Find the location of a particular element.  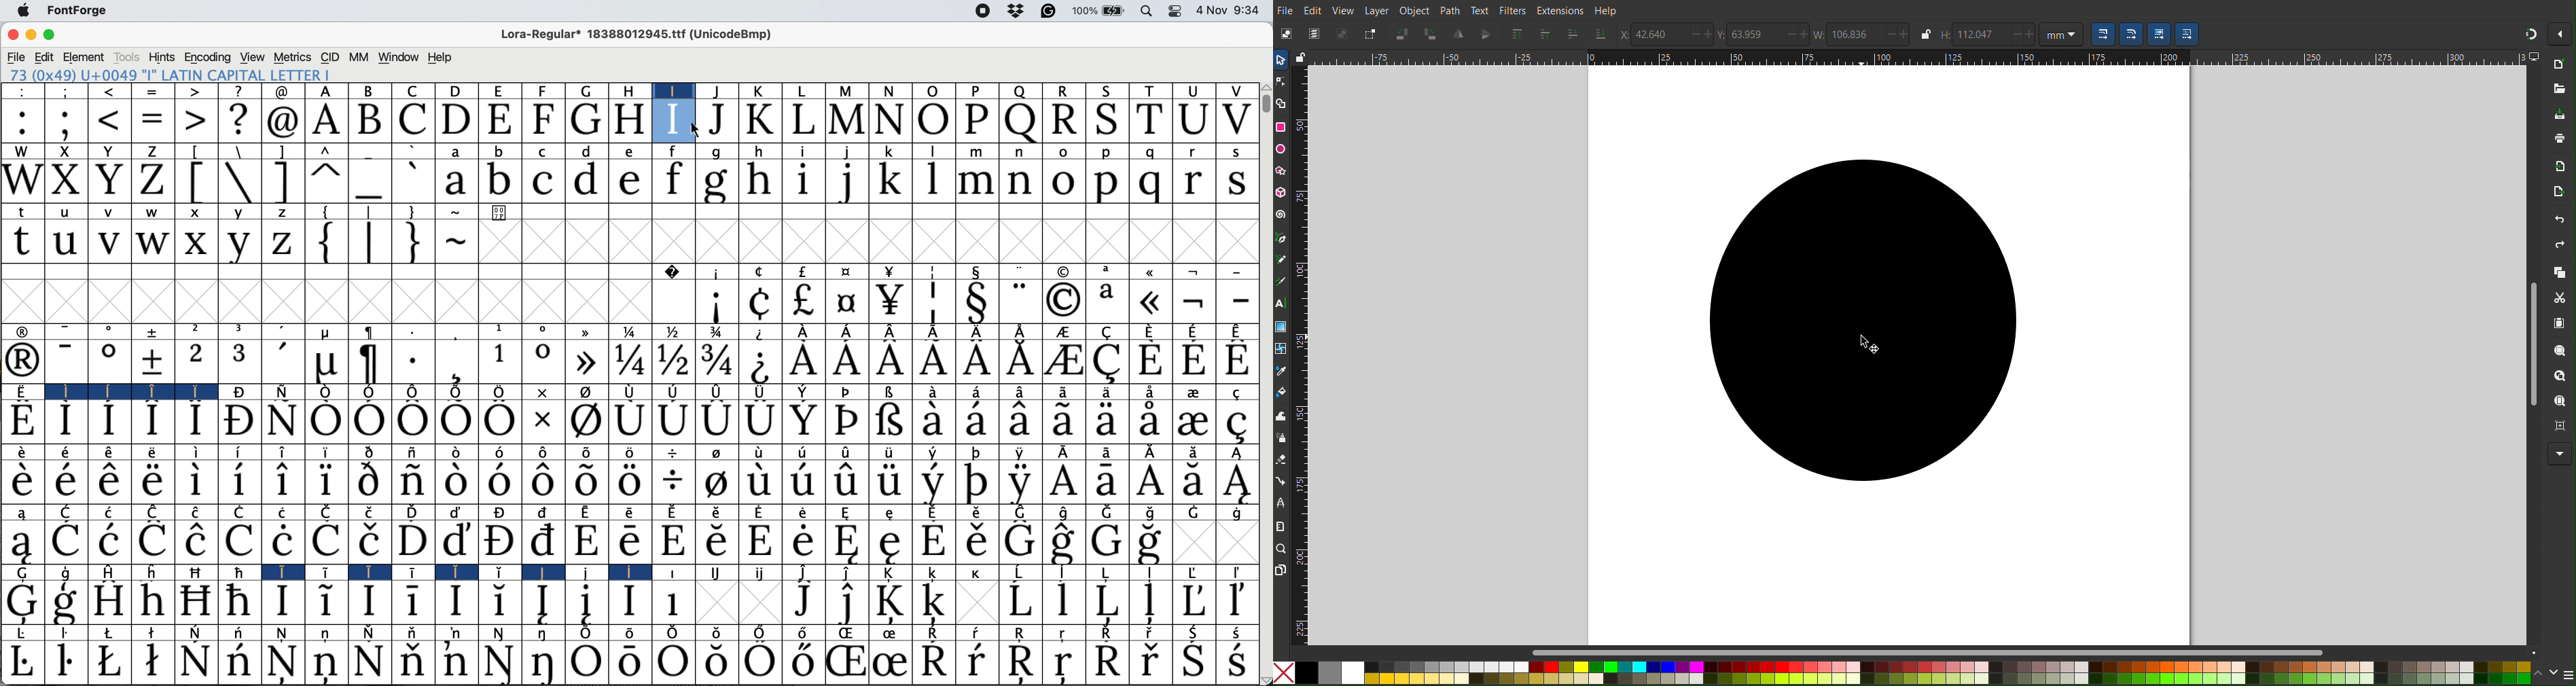

o is located at coordinates (110, 332).